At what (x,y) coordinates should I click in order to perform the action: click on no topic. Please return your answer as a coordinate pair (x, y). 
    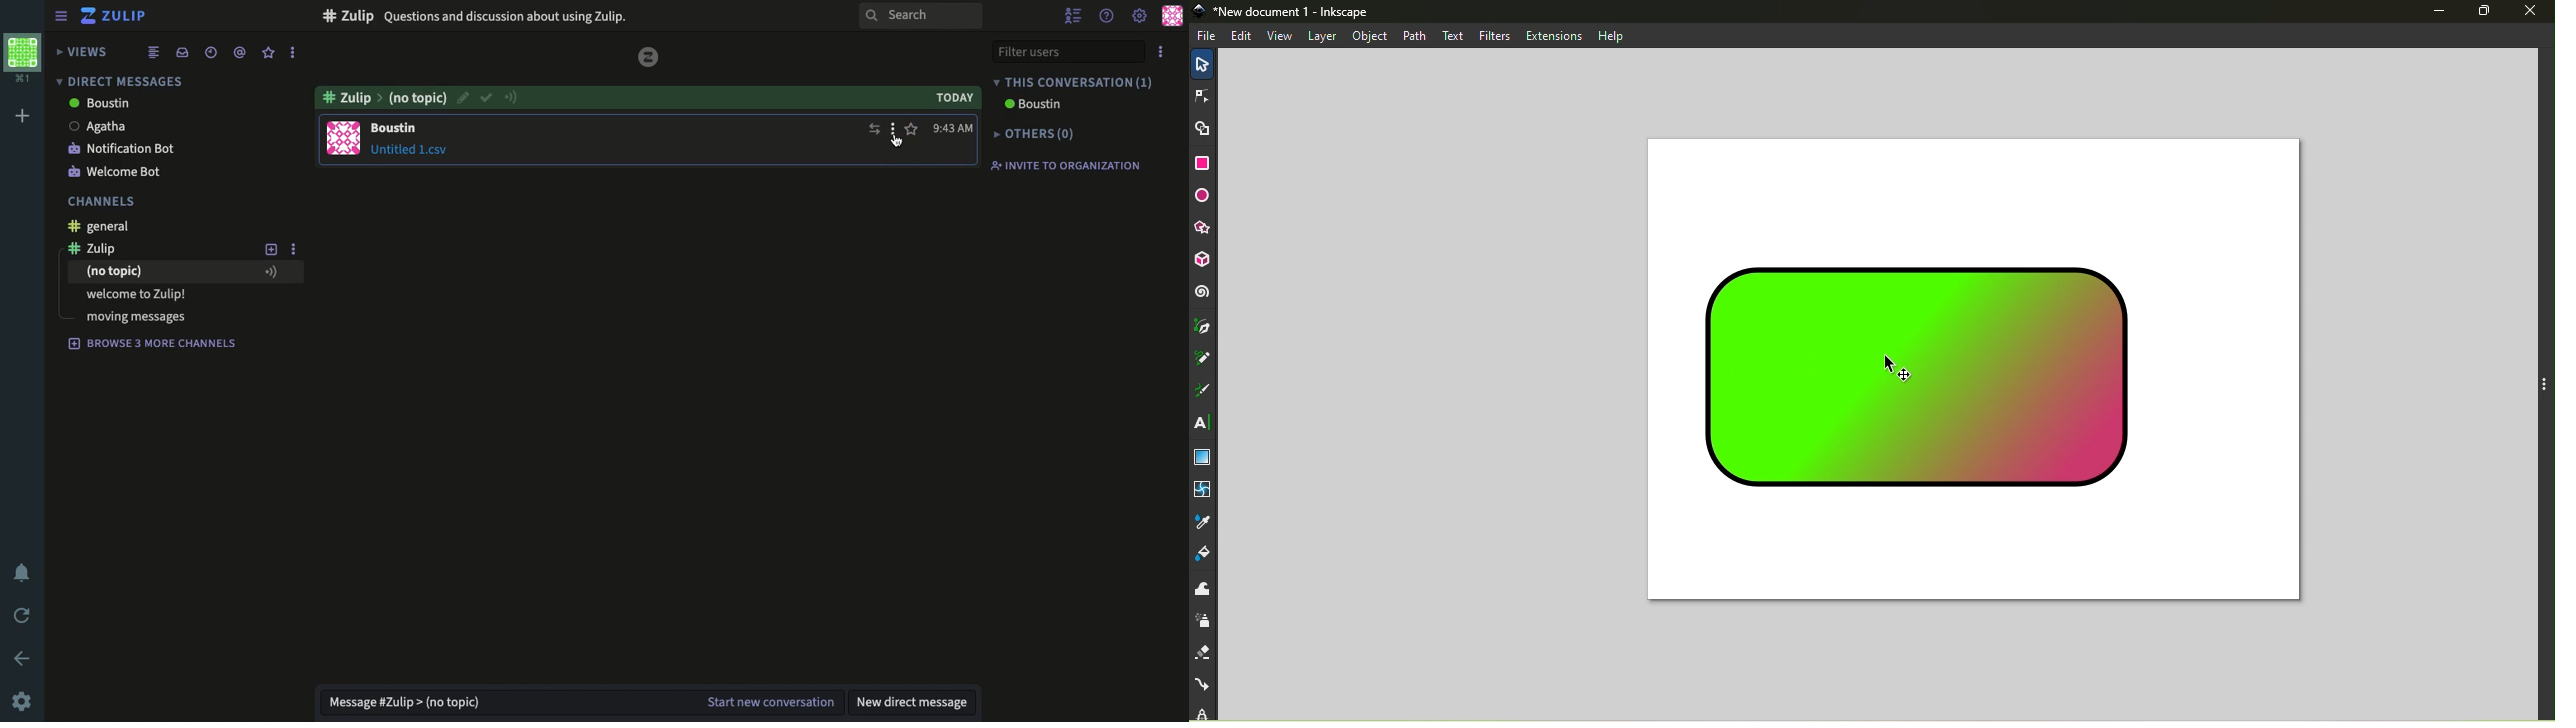
    Looking at the image, I should click on (183, 273).